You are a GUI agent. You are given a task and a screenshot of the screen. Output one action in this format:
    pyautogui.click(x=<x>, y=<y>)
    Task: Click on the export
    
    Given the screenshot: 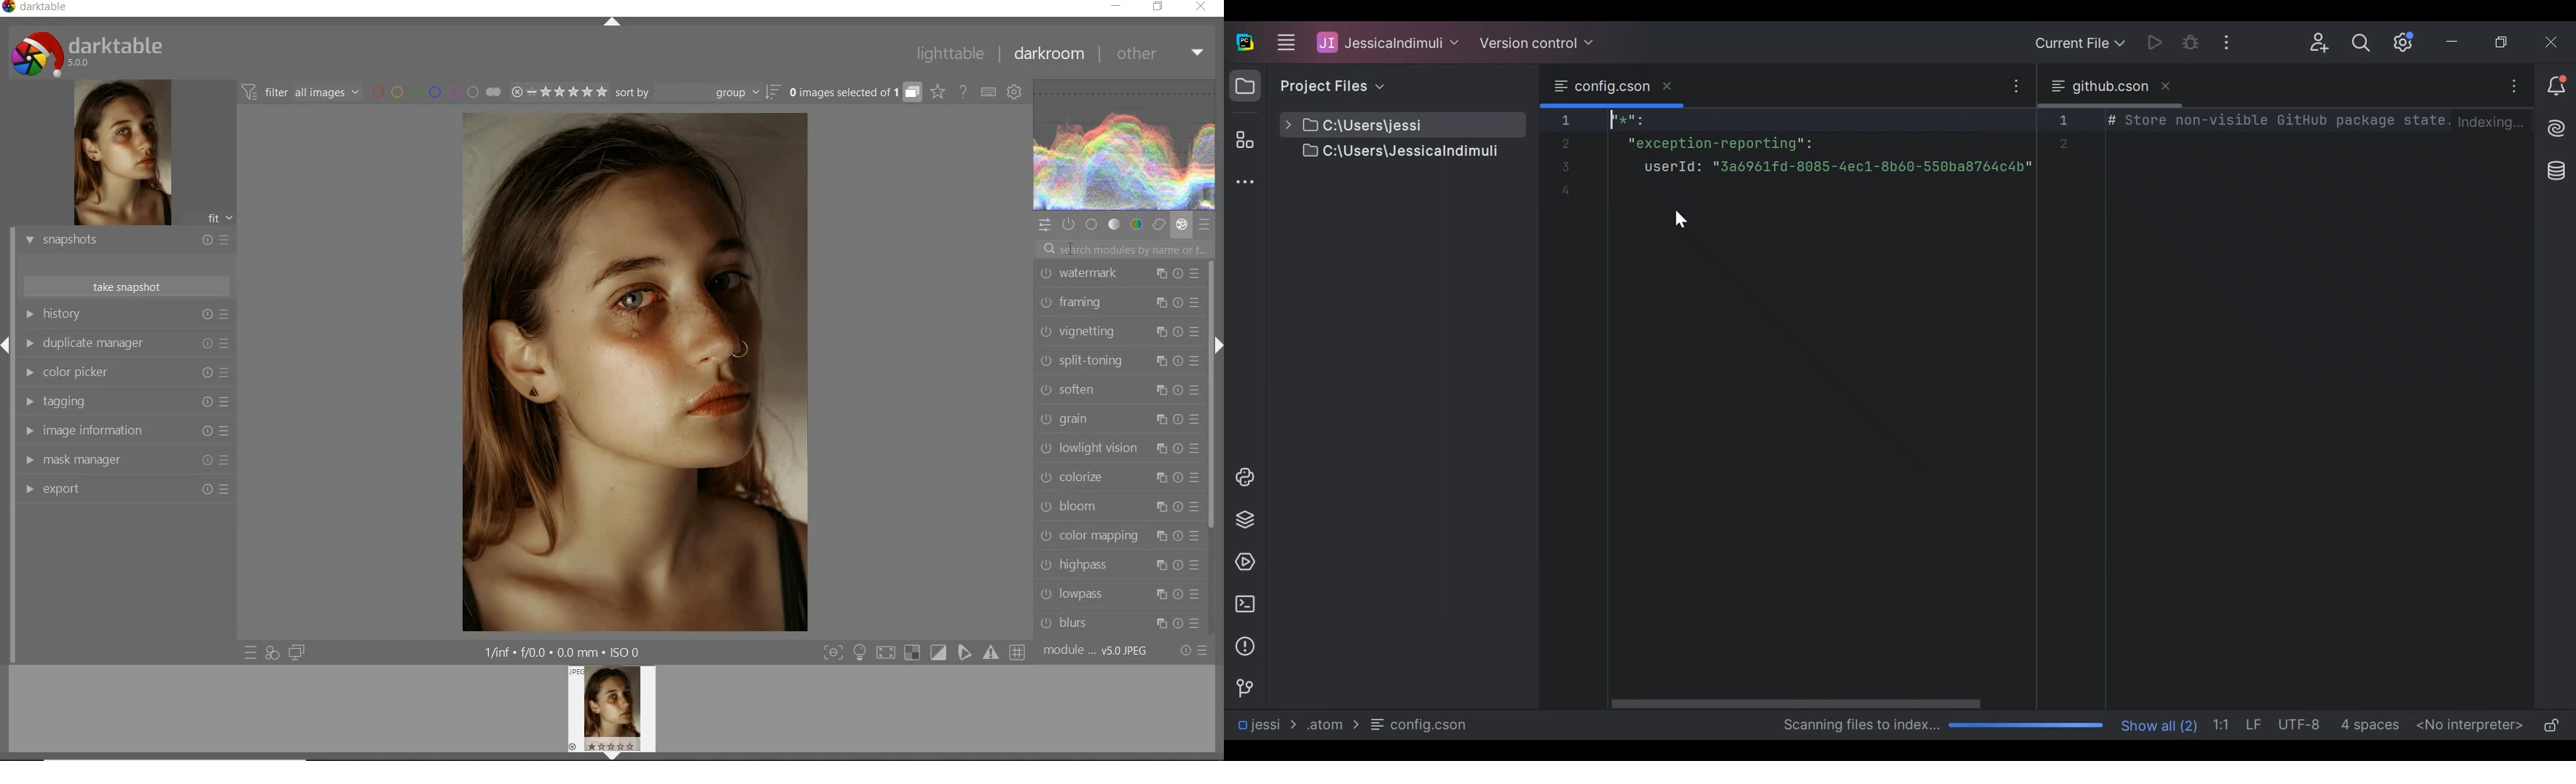 What is the action you would take?
    pyautogui.click(x=125, y=492)
    